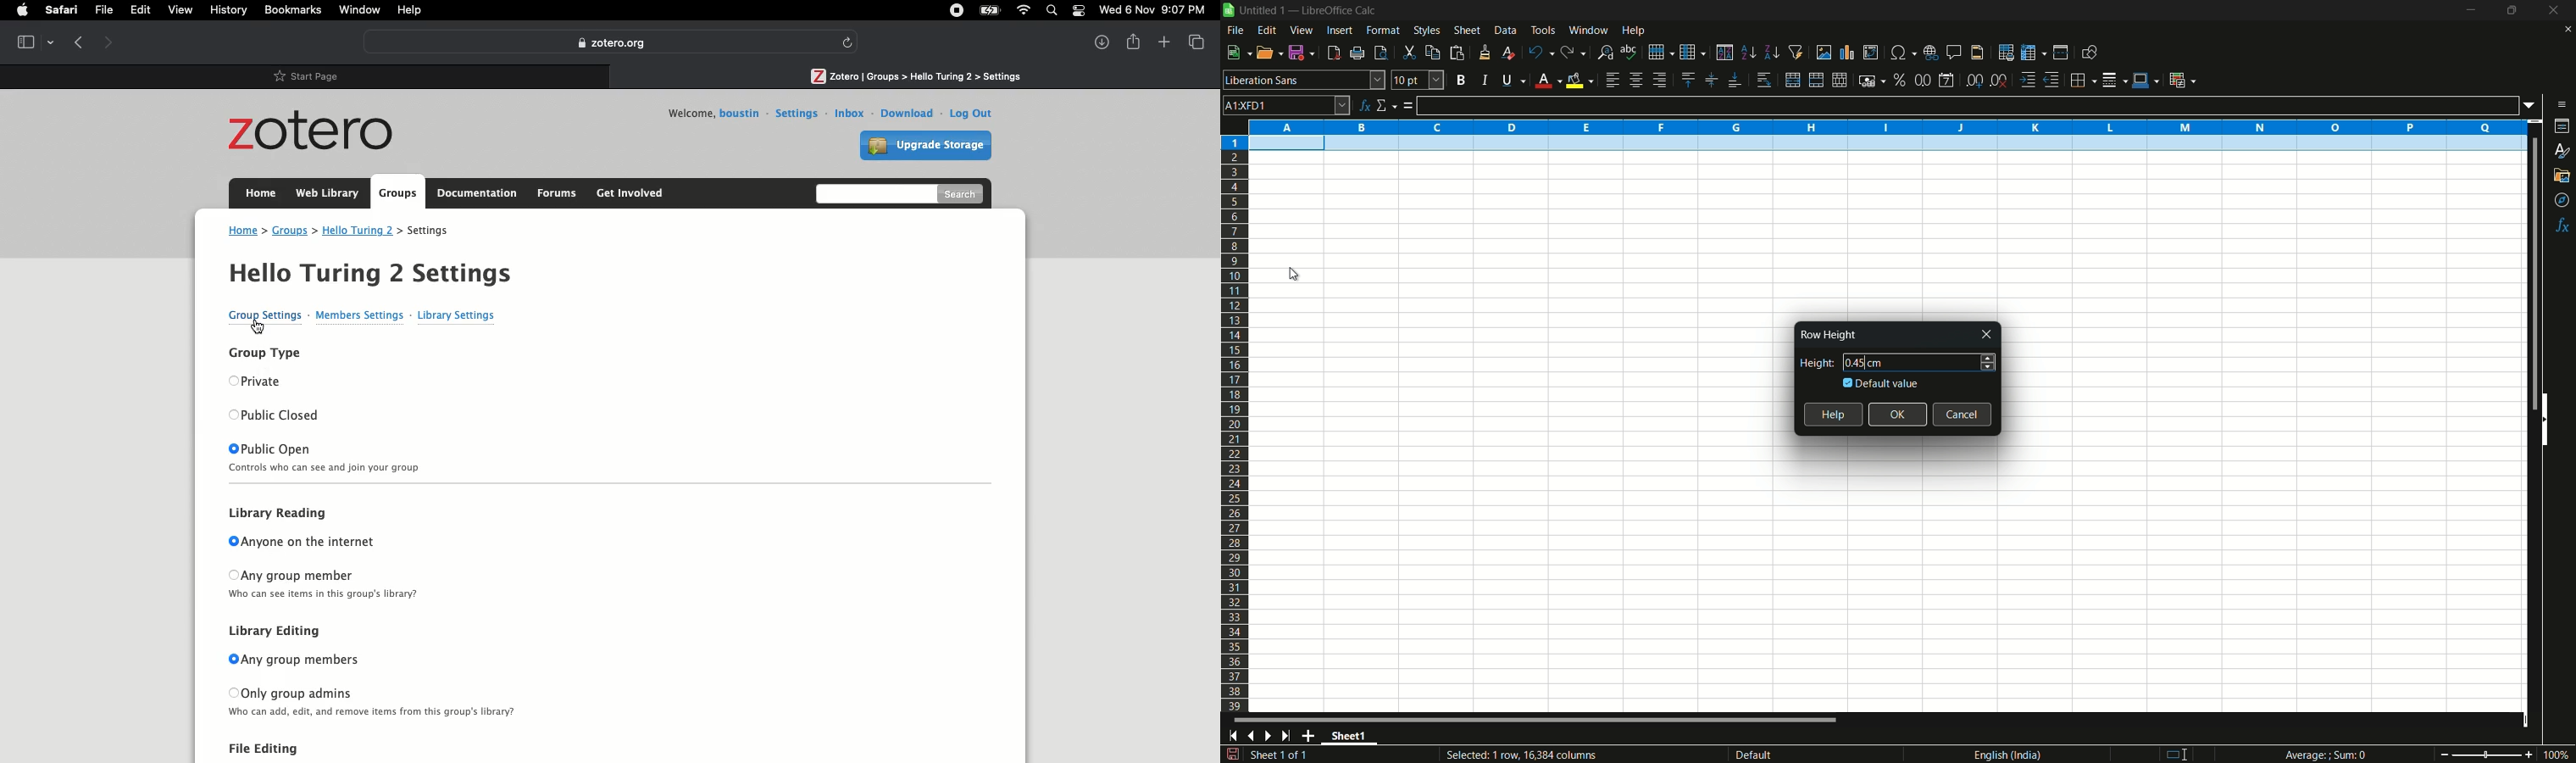  What do you see at coordinates (266, 749) in the screenshot?
I see `File Editing` at bounding box center [266, 749].